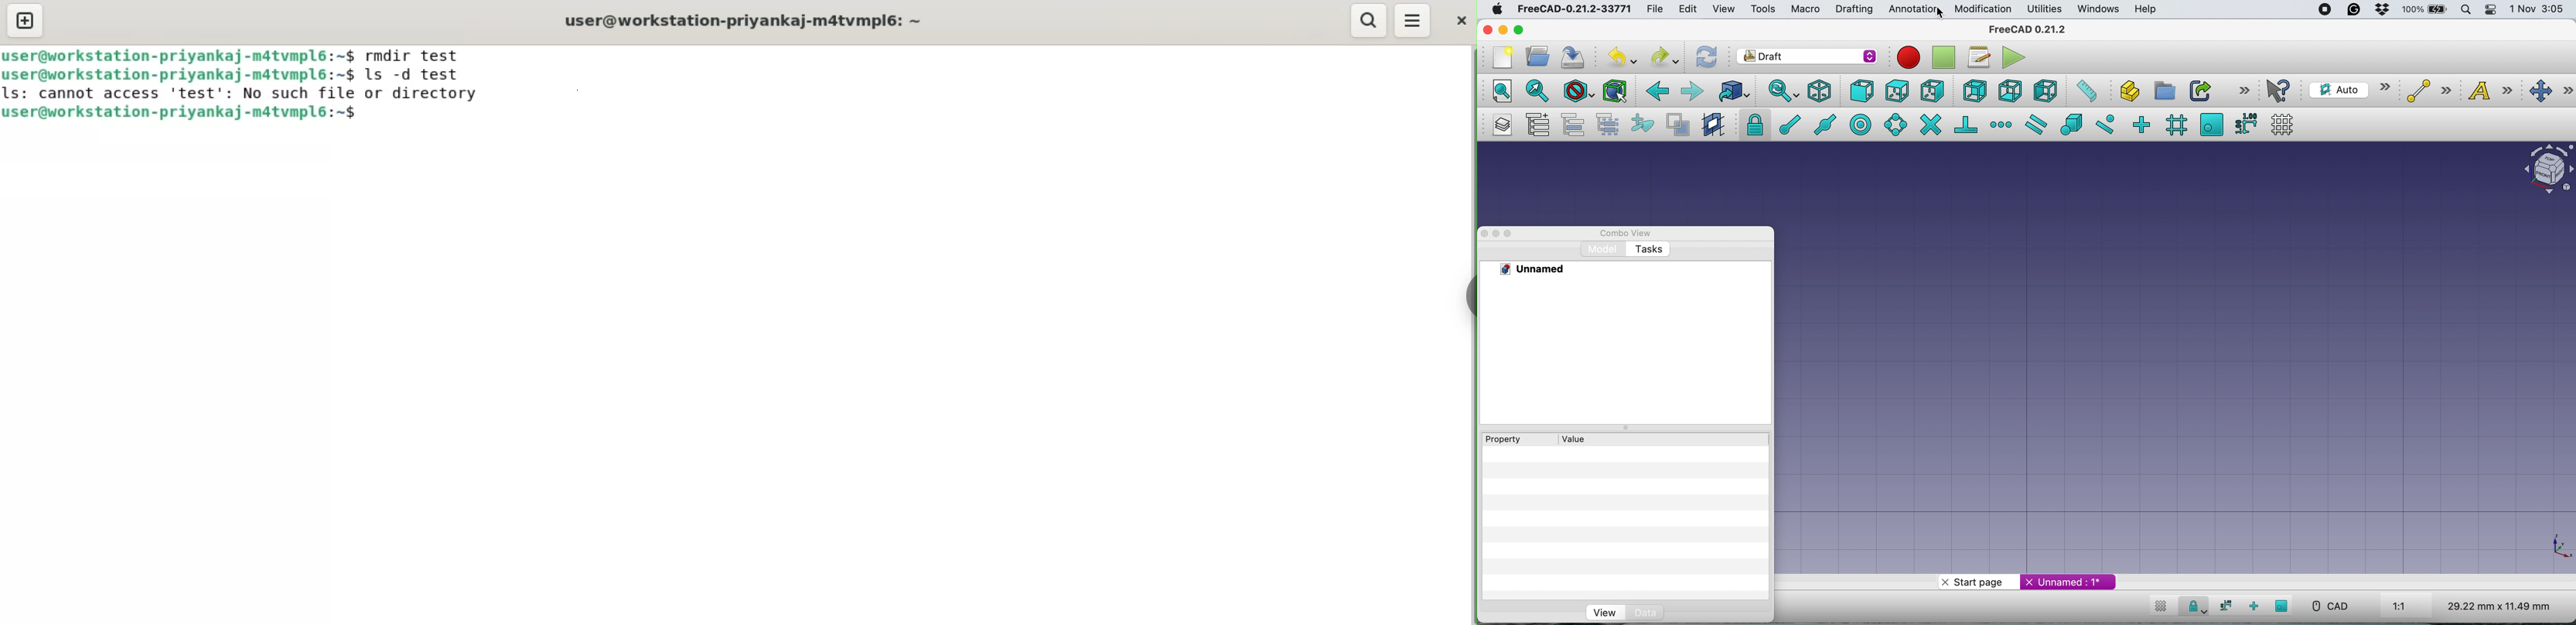 This screenshot has width=2576, height=644. What do you see at coordinates (2540, 8) in the screenshot?
I see `date and time` at bounding box center [2540, 8].